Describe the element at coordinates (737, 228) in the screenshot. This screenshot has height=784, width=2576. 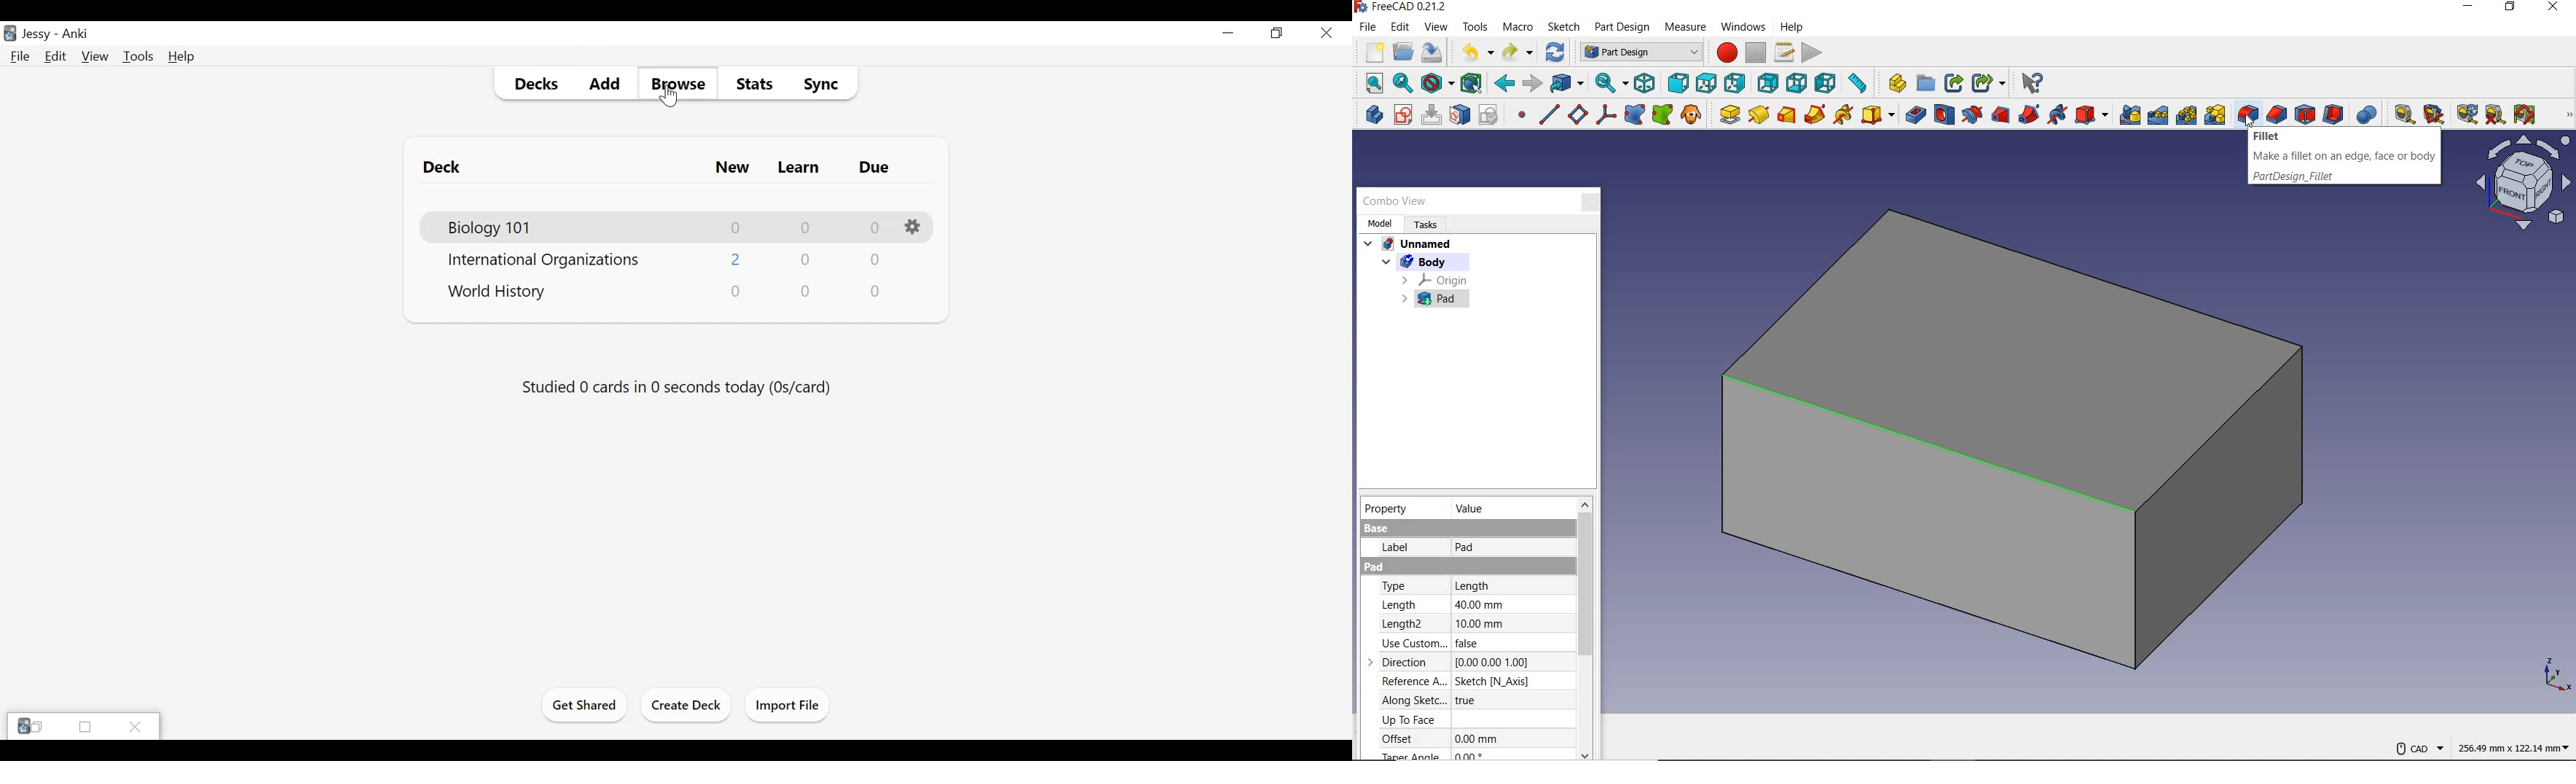
I see `New Card Count` at that location.